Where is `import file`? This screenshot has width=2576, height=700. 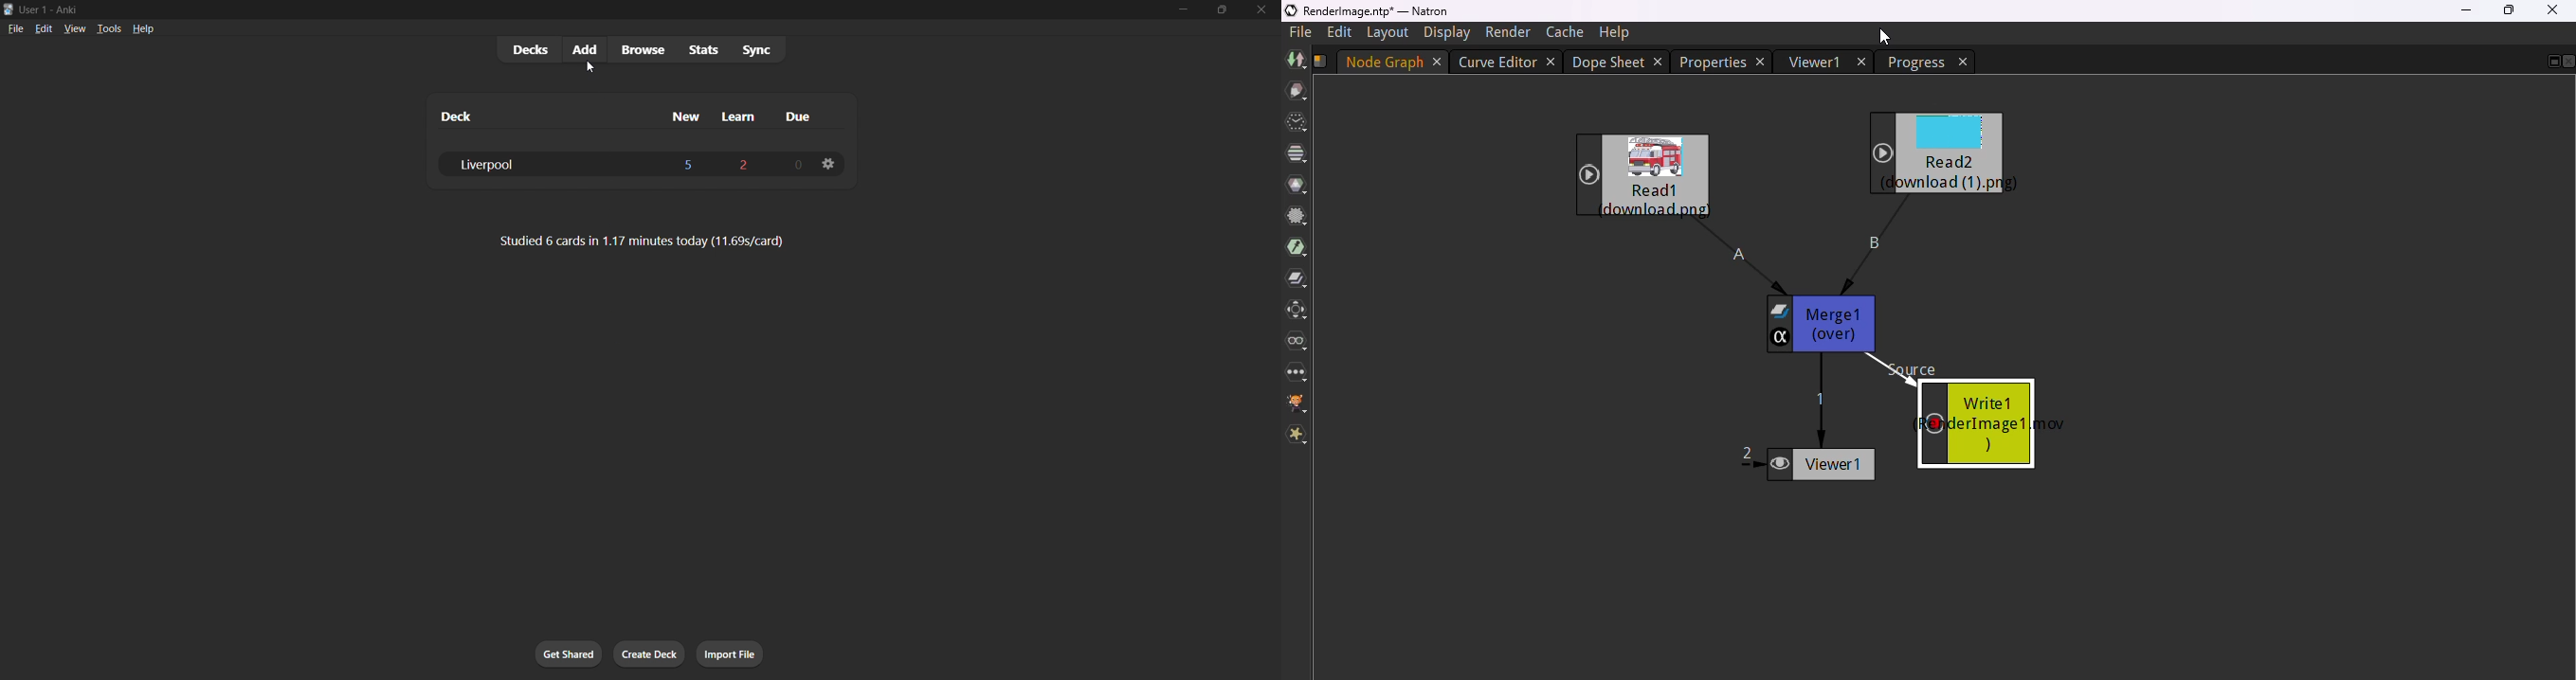 import file is located at coordinates (731, 653).